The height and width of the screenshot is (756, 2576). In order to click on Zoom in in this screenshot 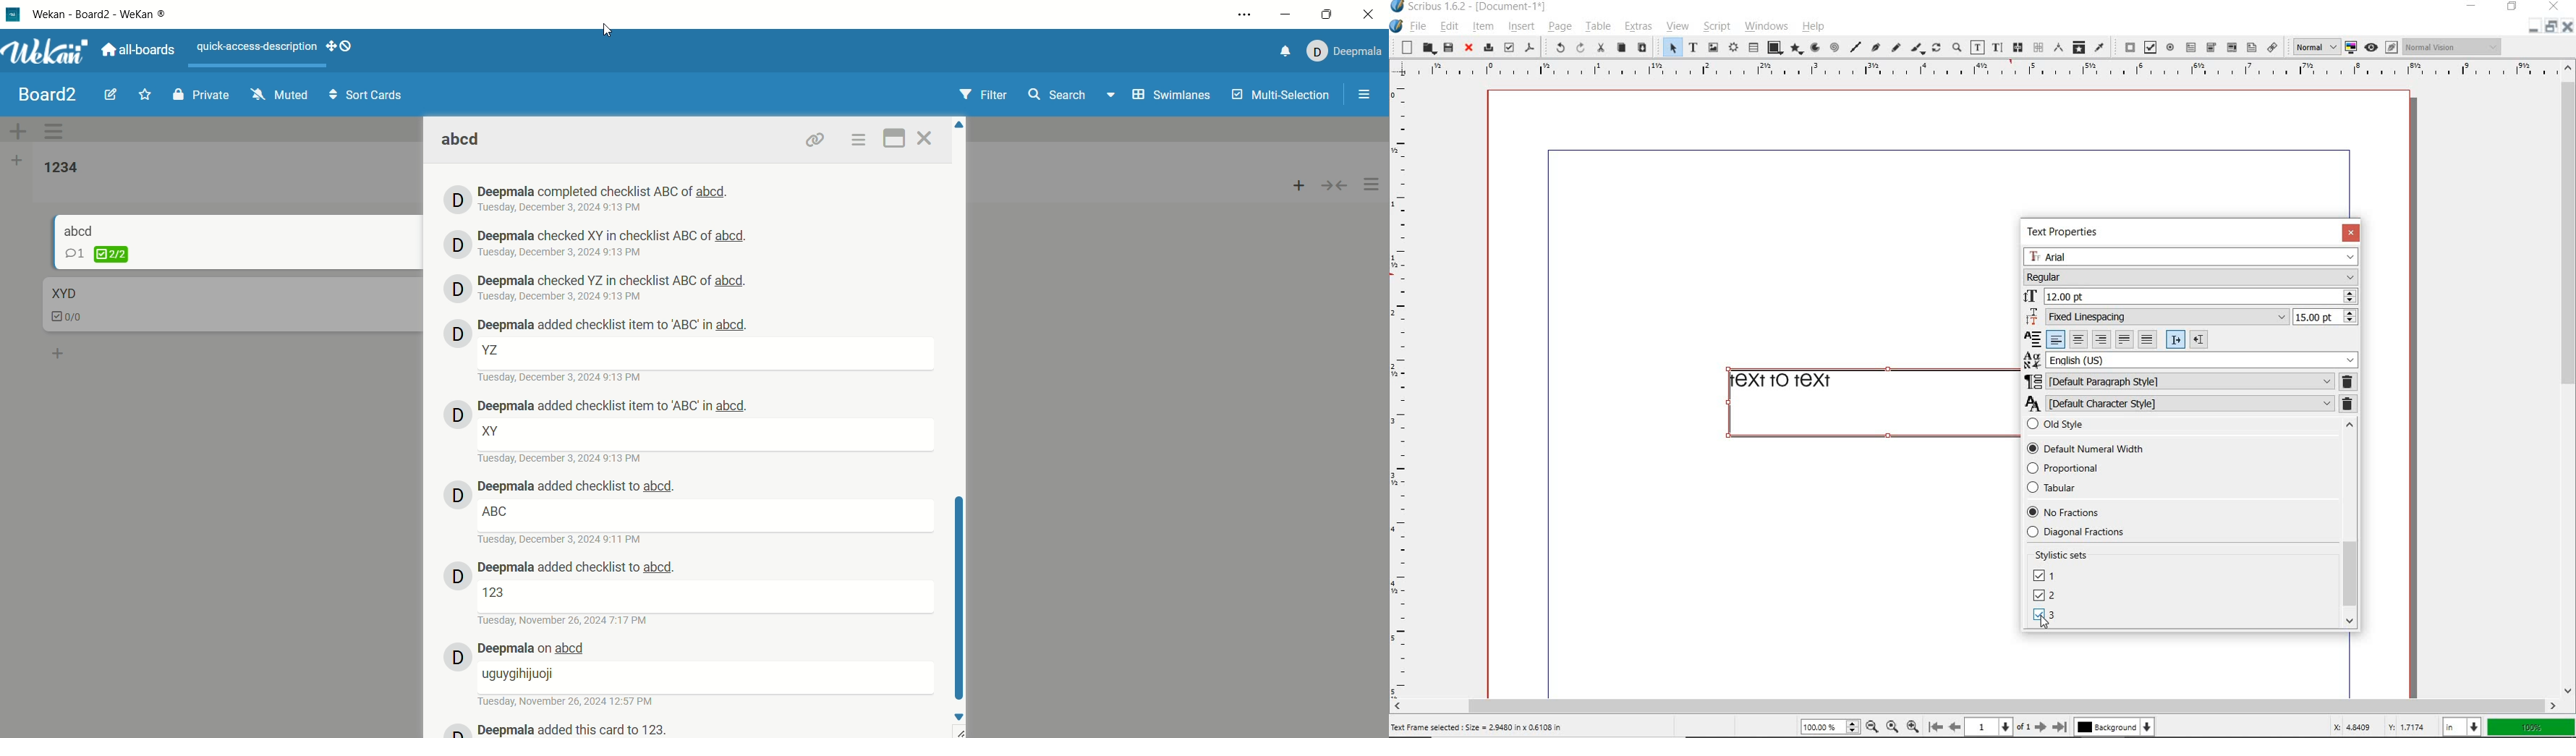, I will do `click(1913, 725)`.